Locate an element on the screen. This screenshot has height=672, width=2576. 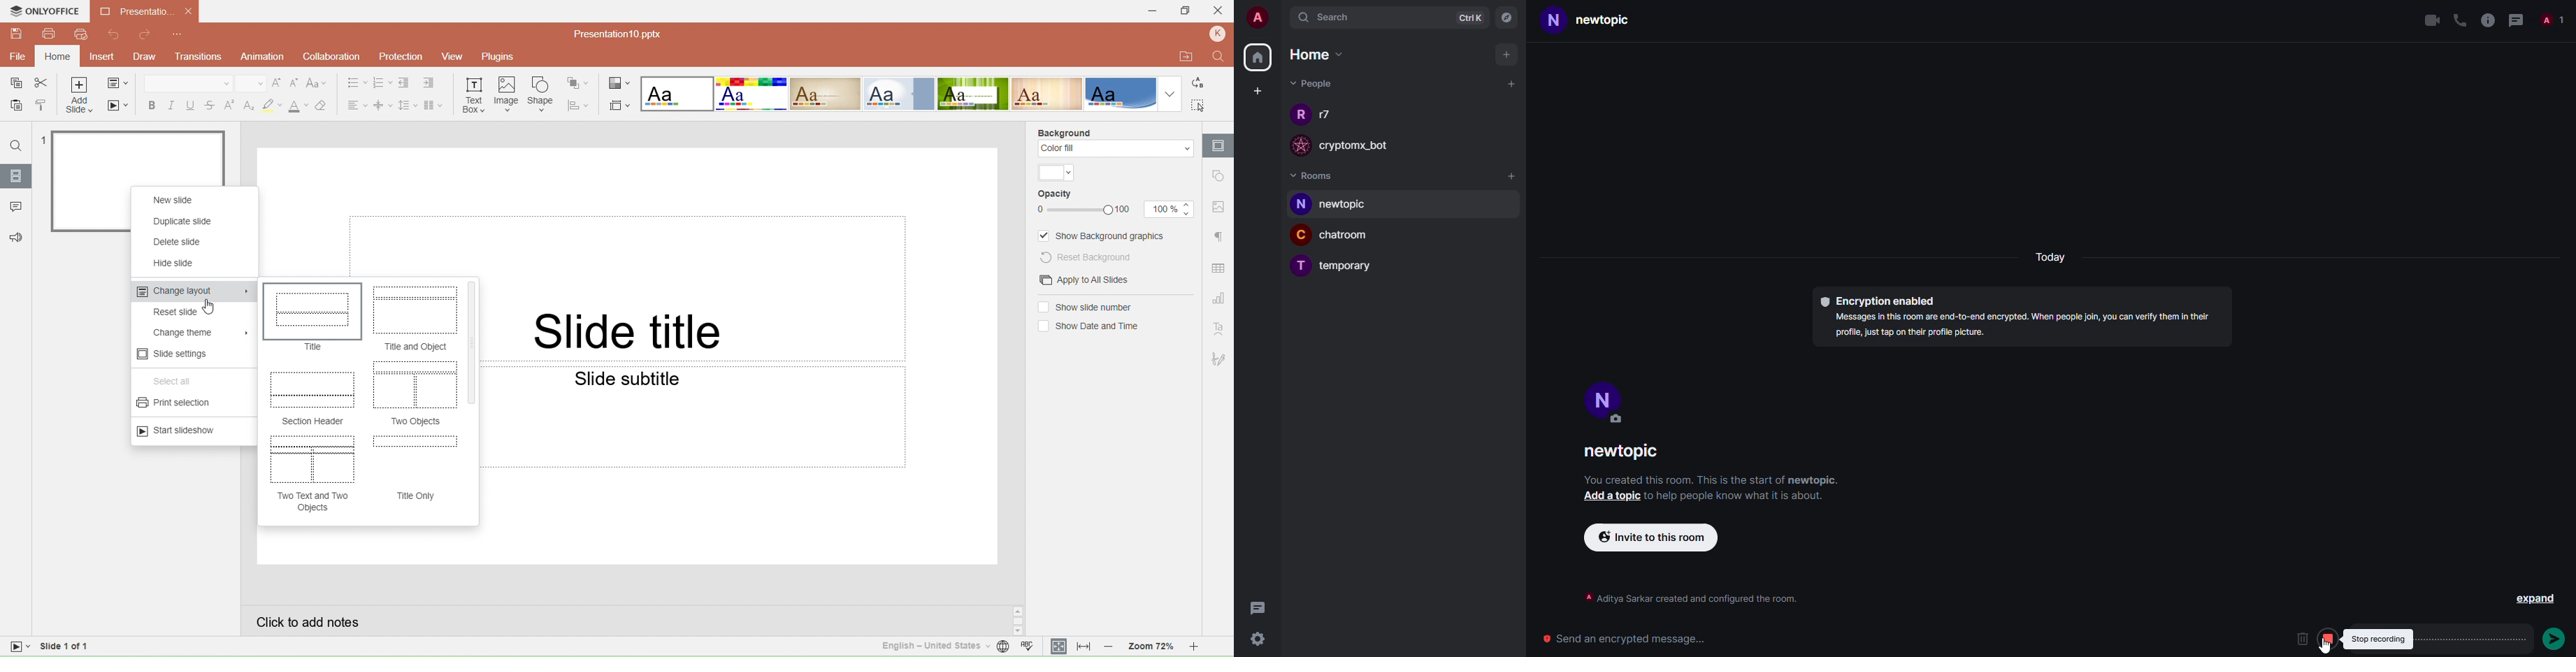
cursor is located at coordinates (2328, 648).